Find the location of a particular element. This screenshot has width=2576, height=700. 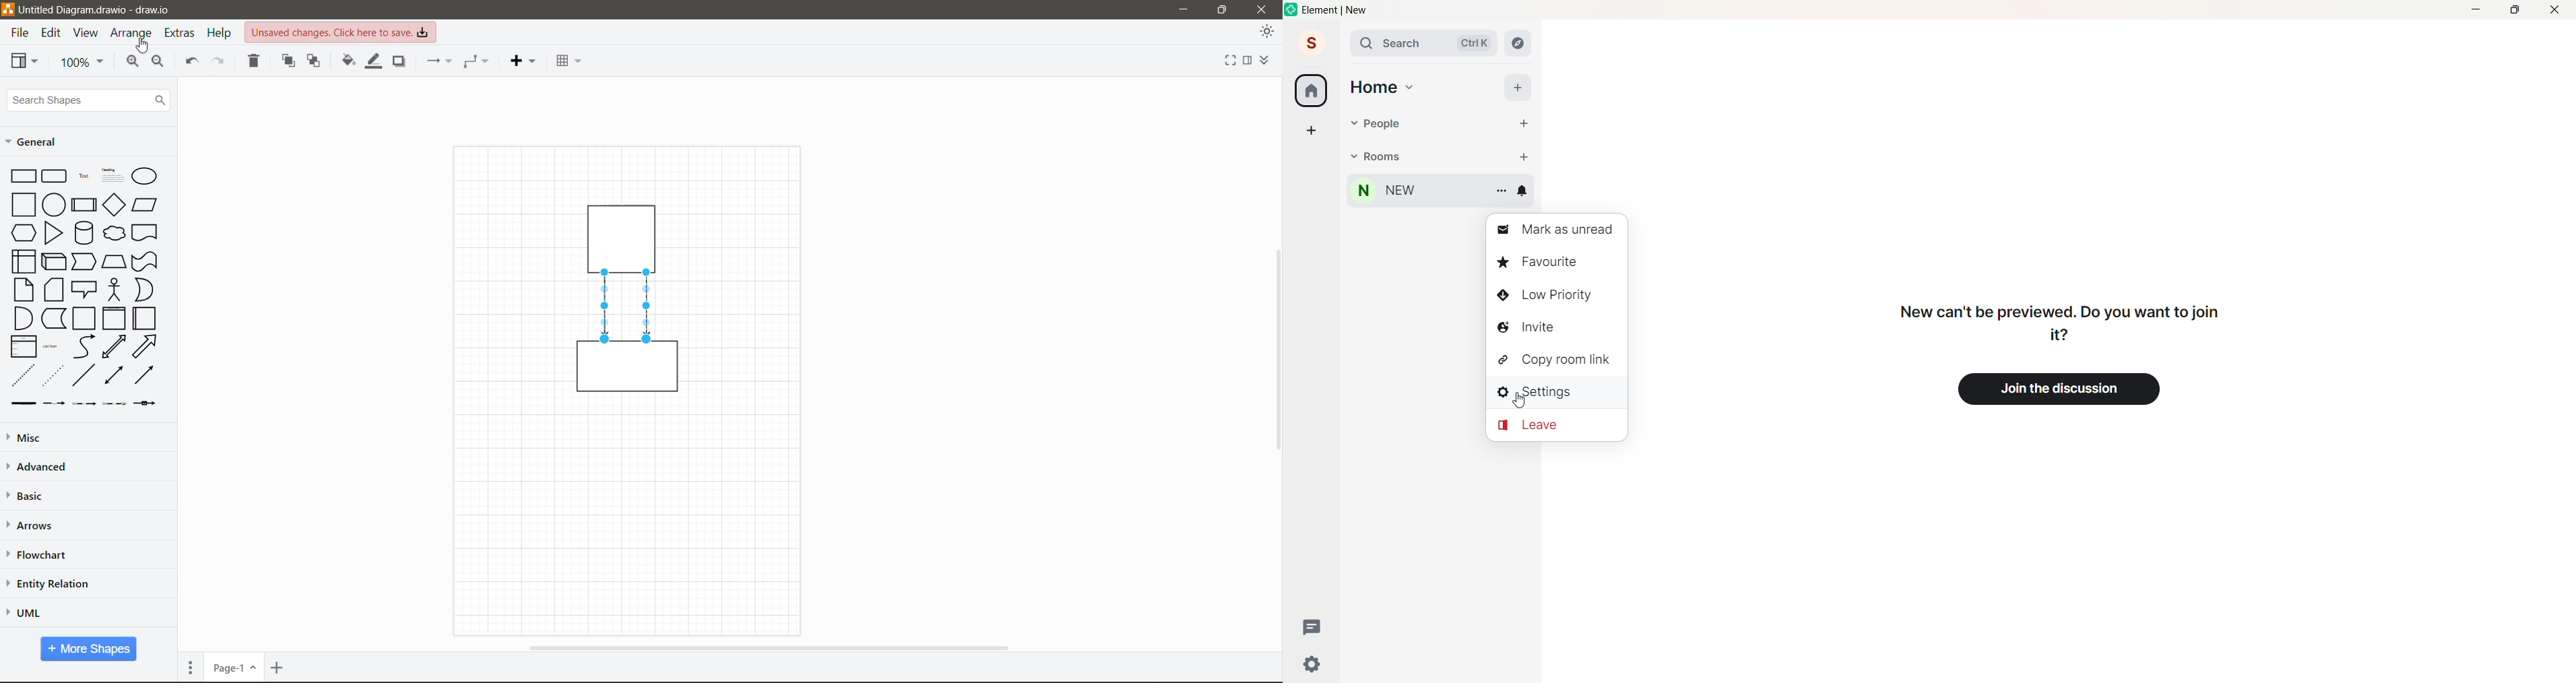

low priority is located at coordinates (1549, 294).